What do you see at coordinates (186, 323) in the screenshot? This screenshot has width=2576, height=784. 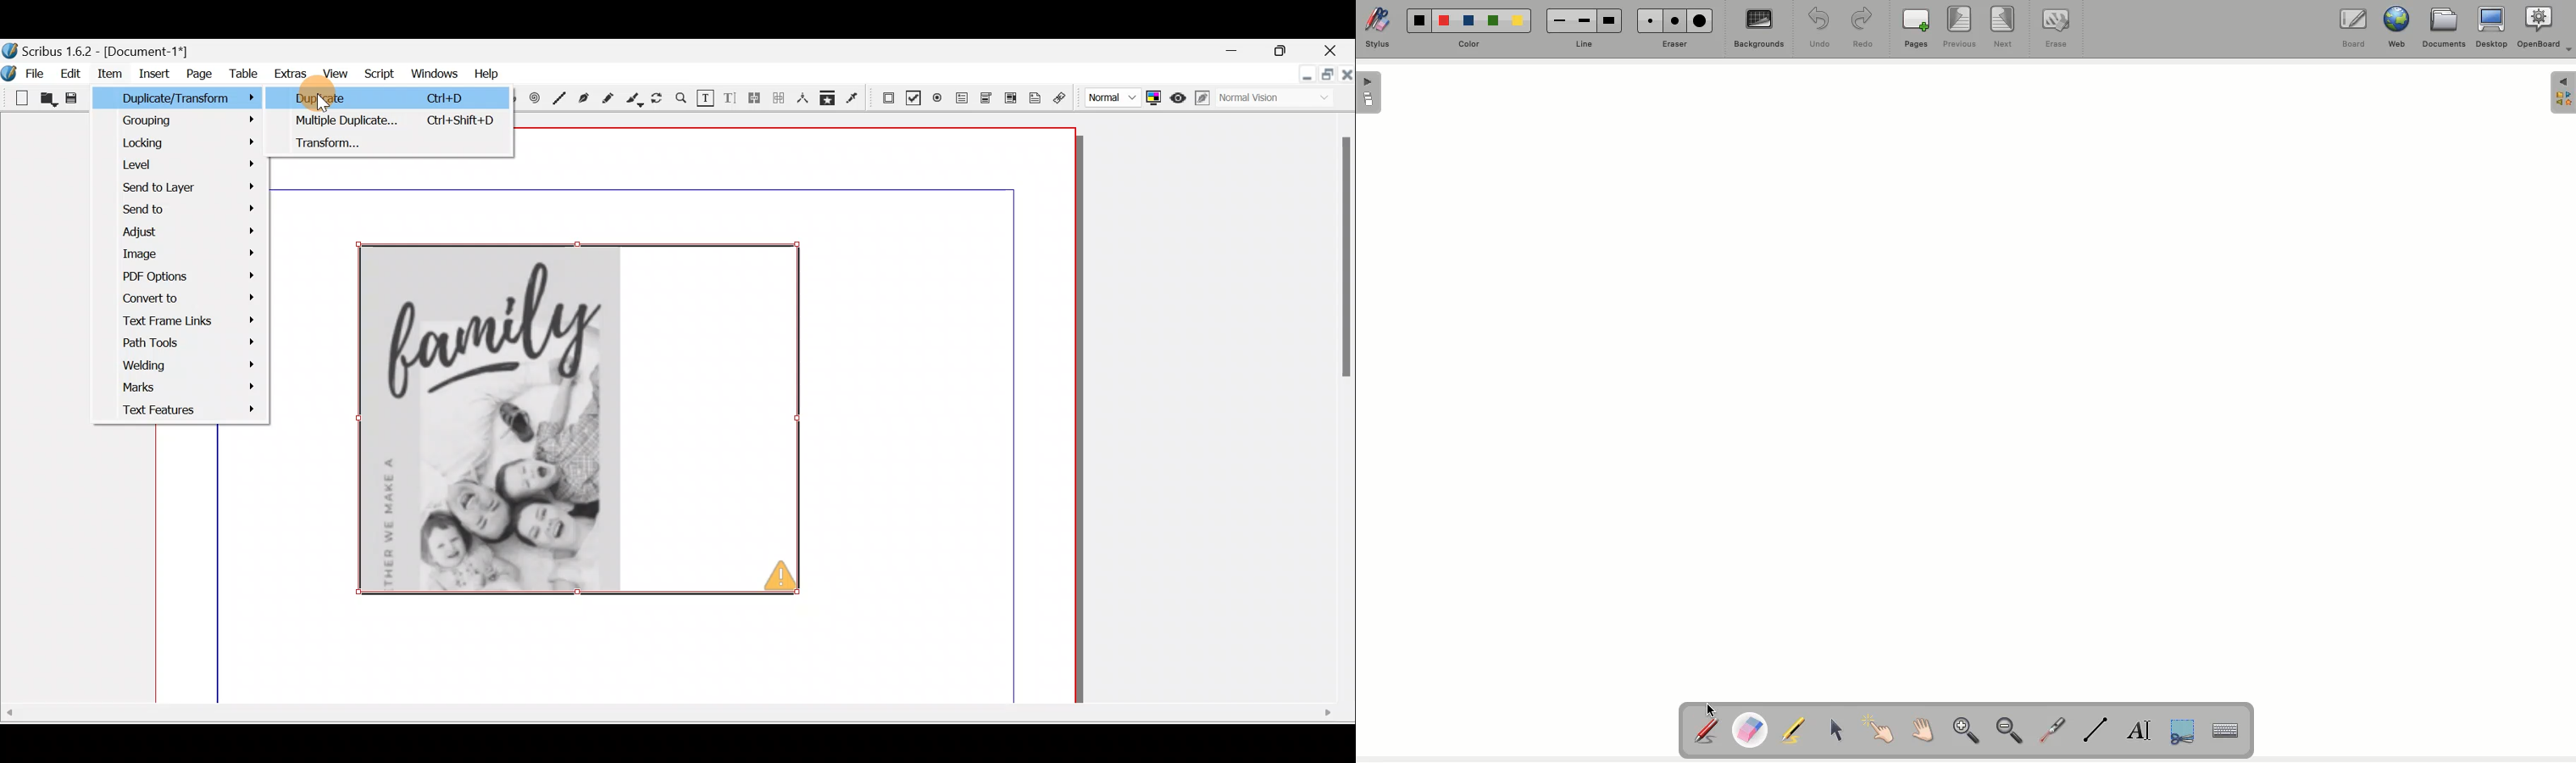 I see `Text frame links` at bounding box center [186, 323].